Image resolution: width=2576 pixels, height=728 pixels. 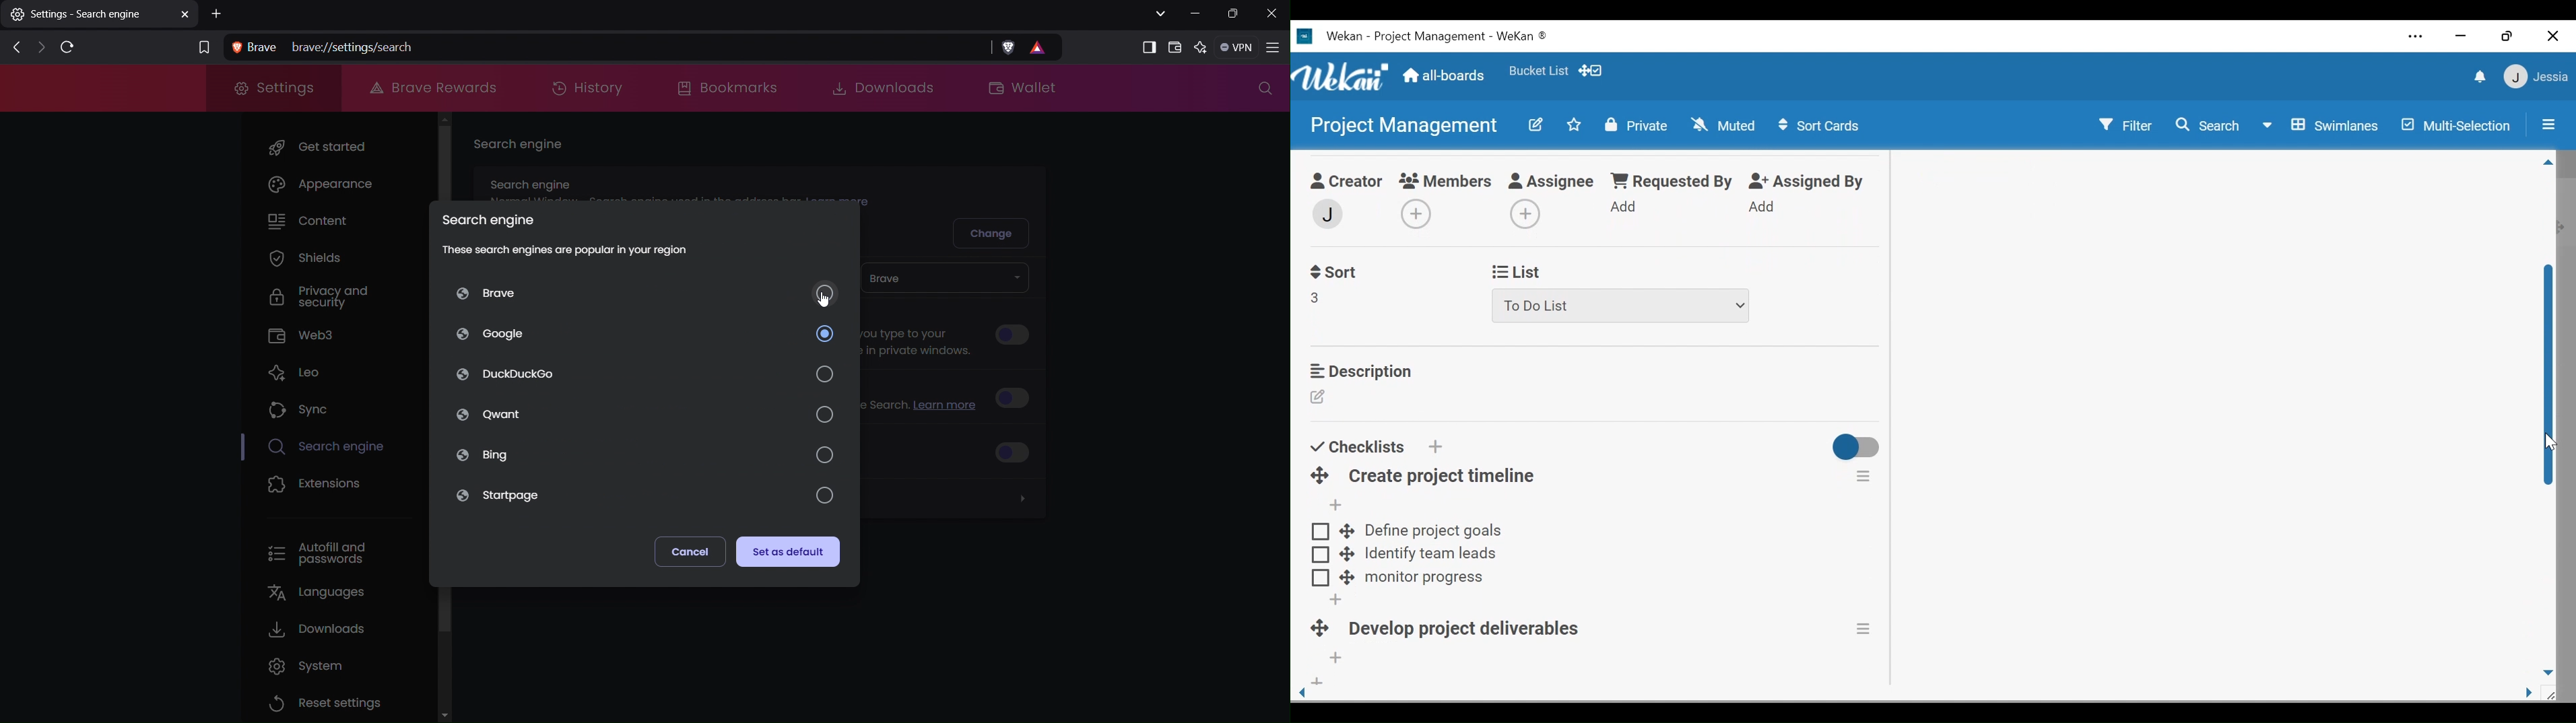 I want to click on Favorite, so click(x=1539, y=70).